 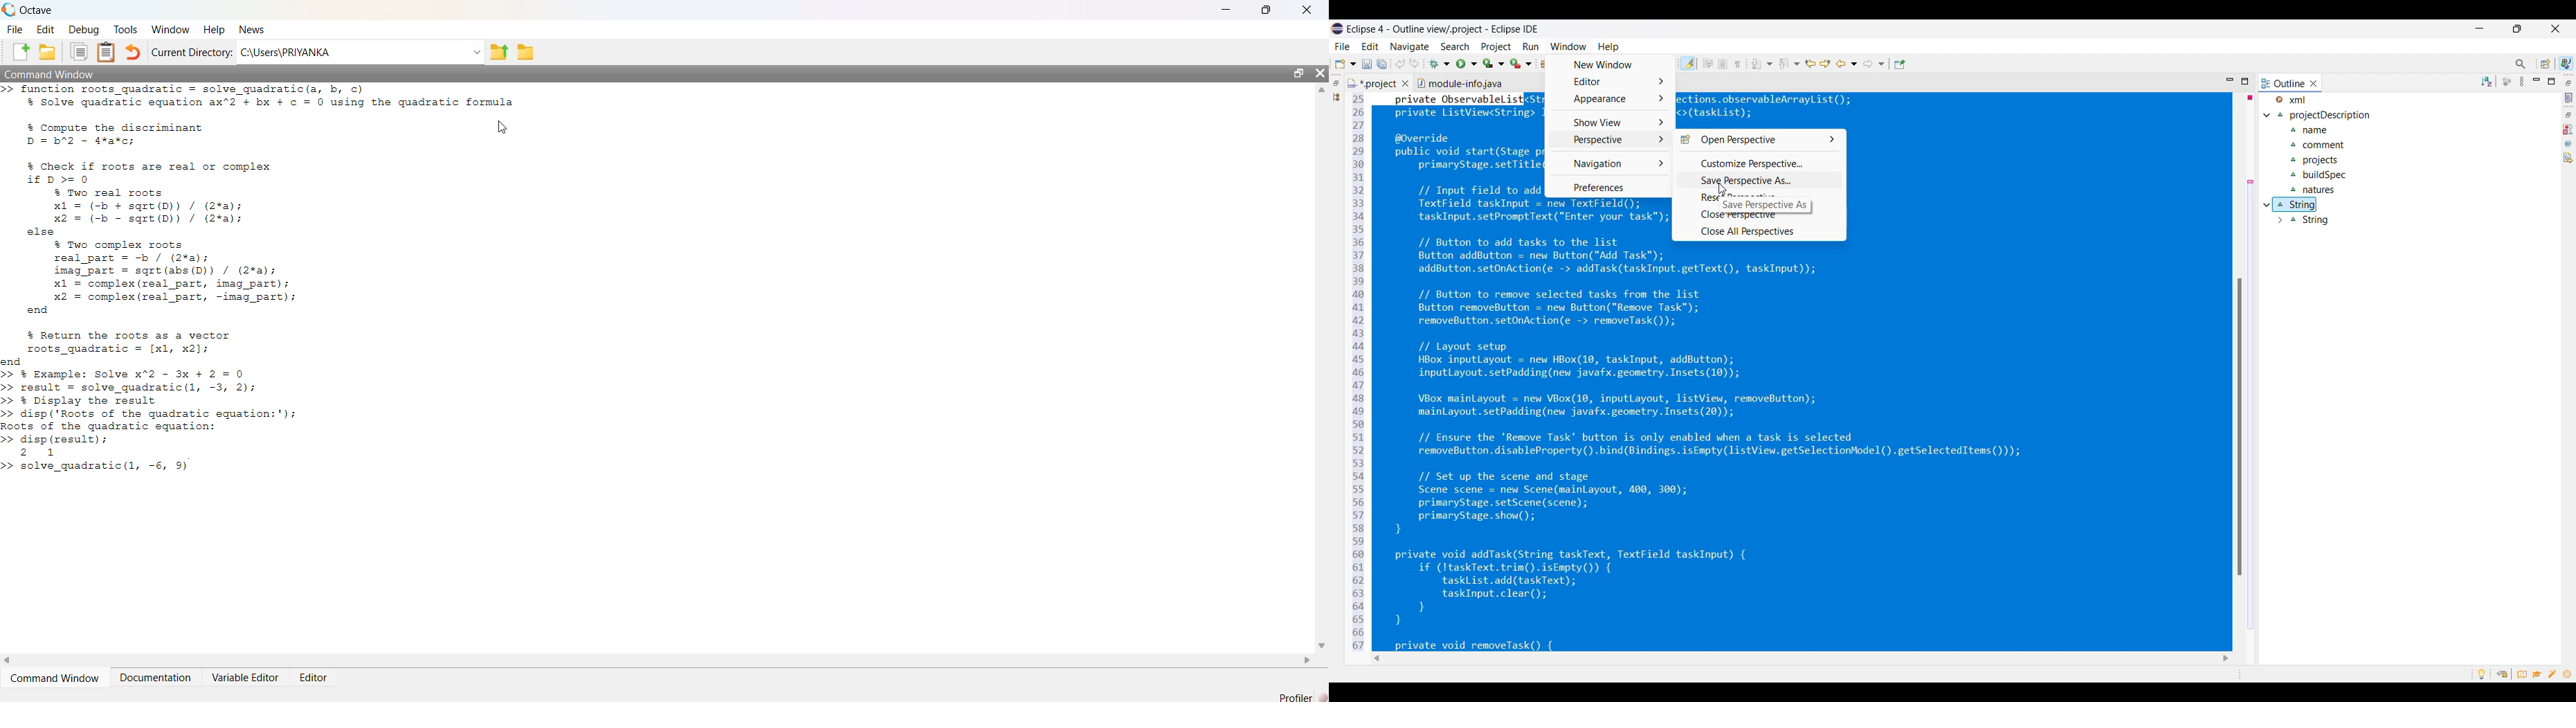 I want to click on Variable Editor, so click(x=248, y=676).